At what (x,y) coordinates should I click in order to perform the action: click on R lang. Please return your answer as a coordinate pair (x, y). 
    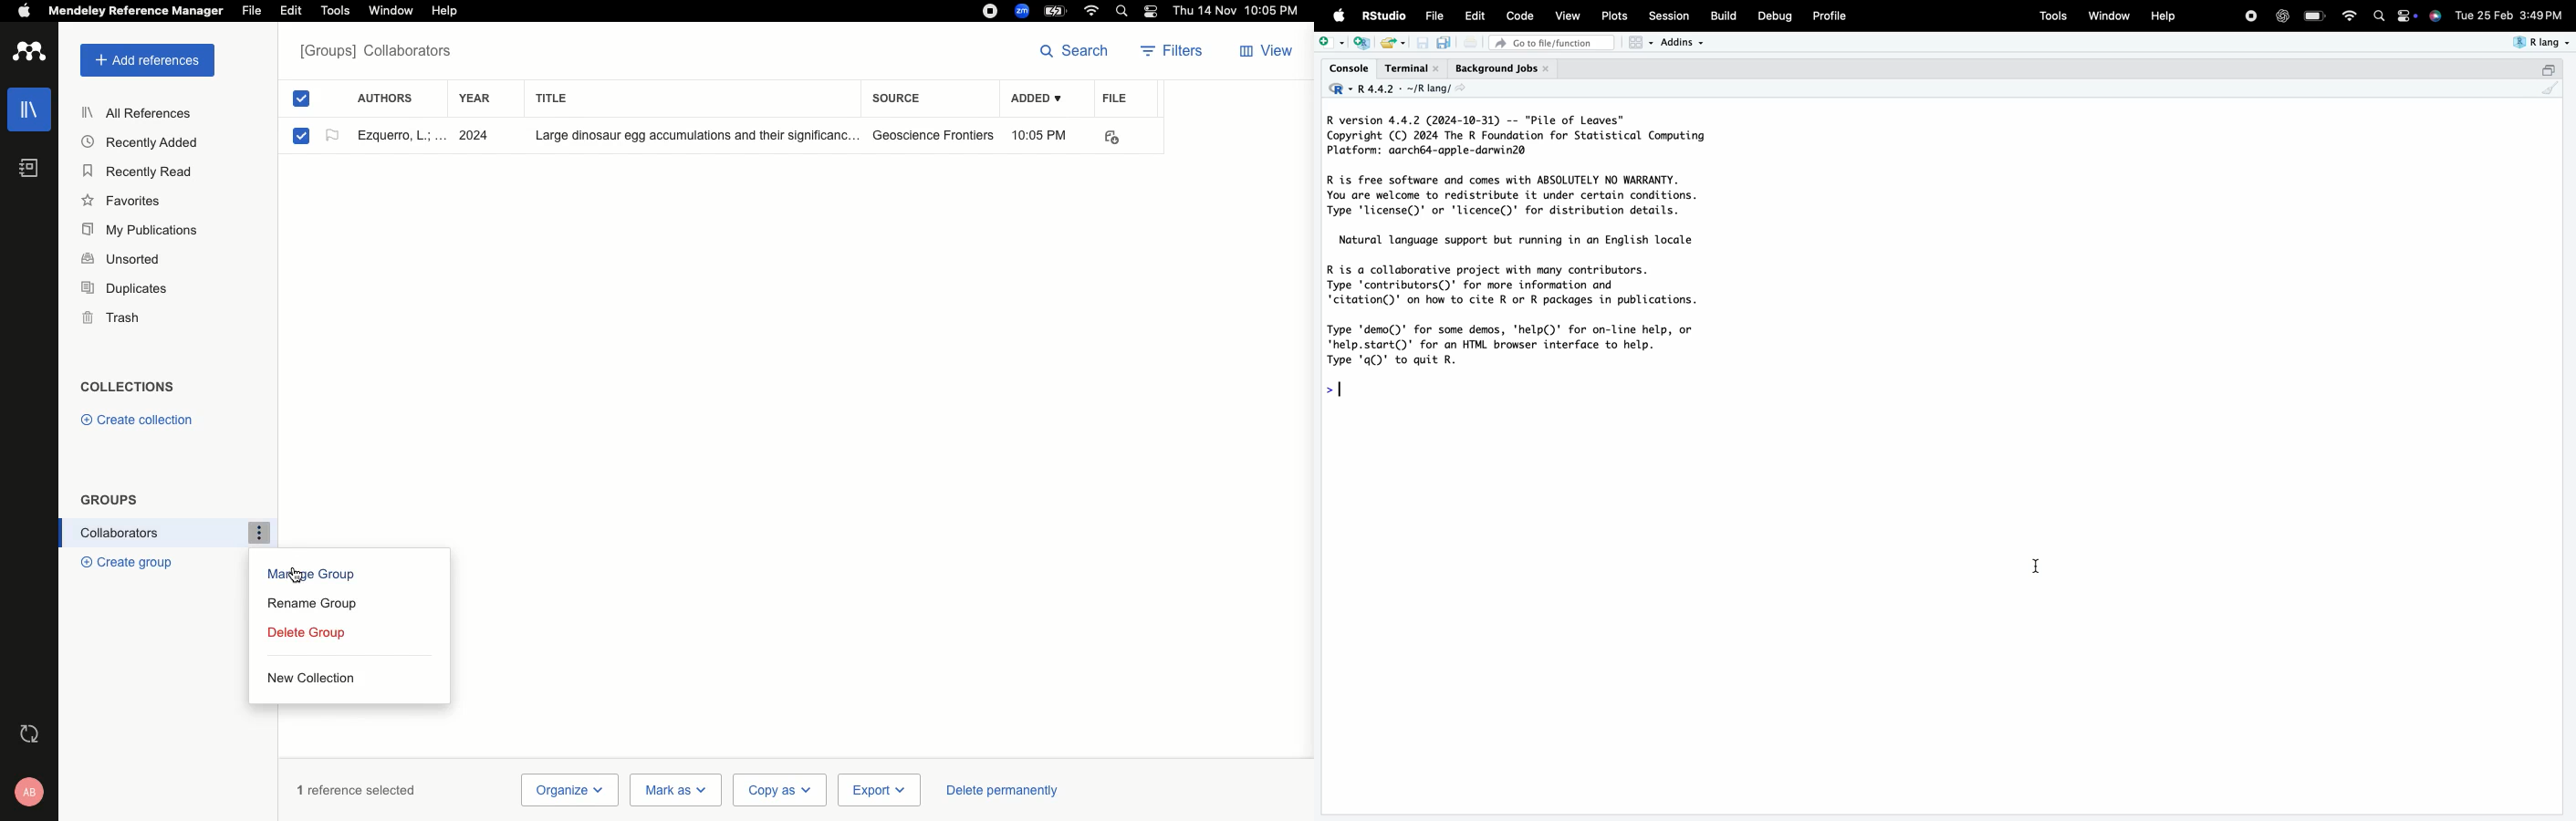
    Looking at the image, I should click on (1433, 89).